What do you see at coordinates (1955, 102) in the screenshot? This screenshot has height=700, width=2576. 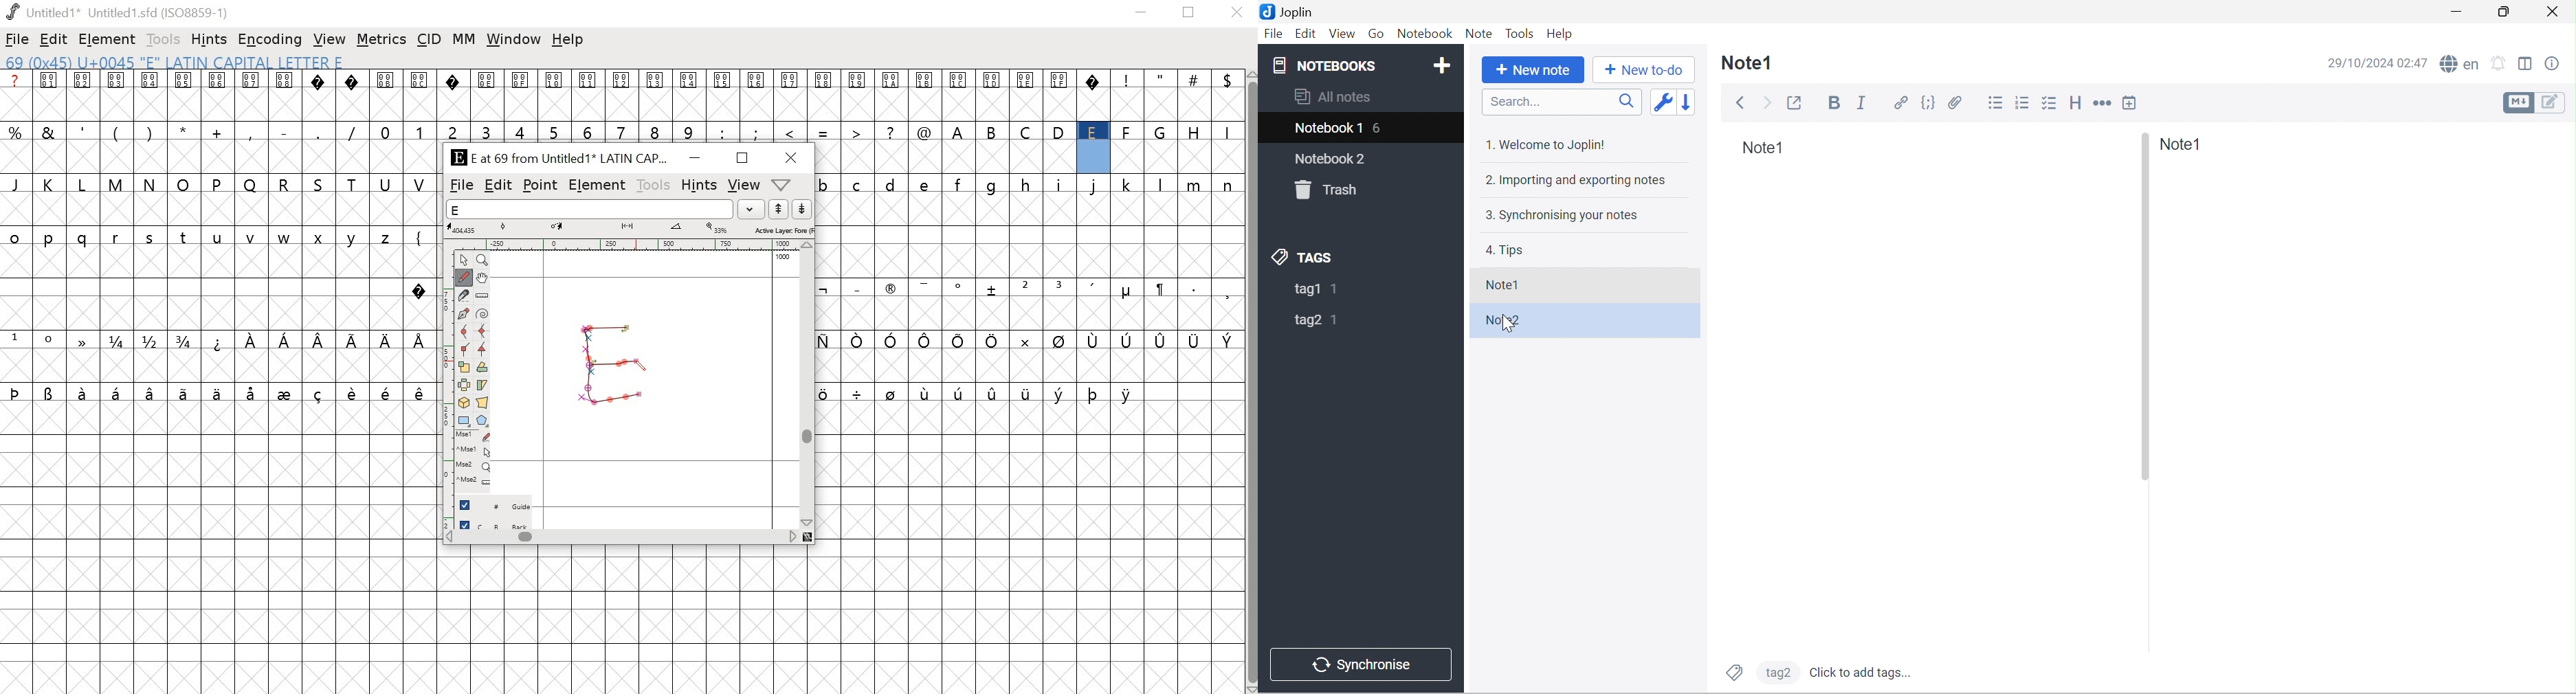 I see `Attach file` at bounding box center [1955, 102].